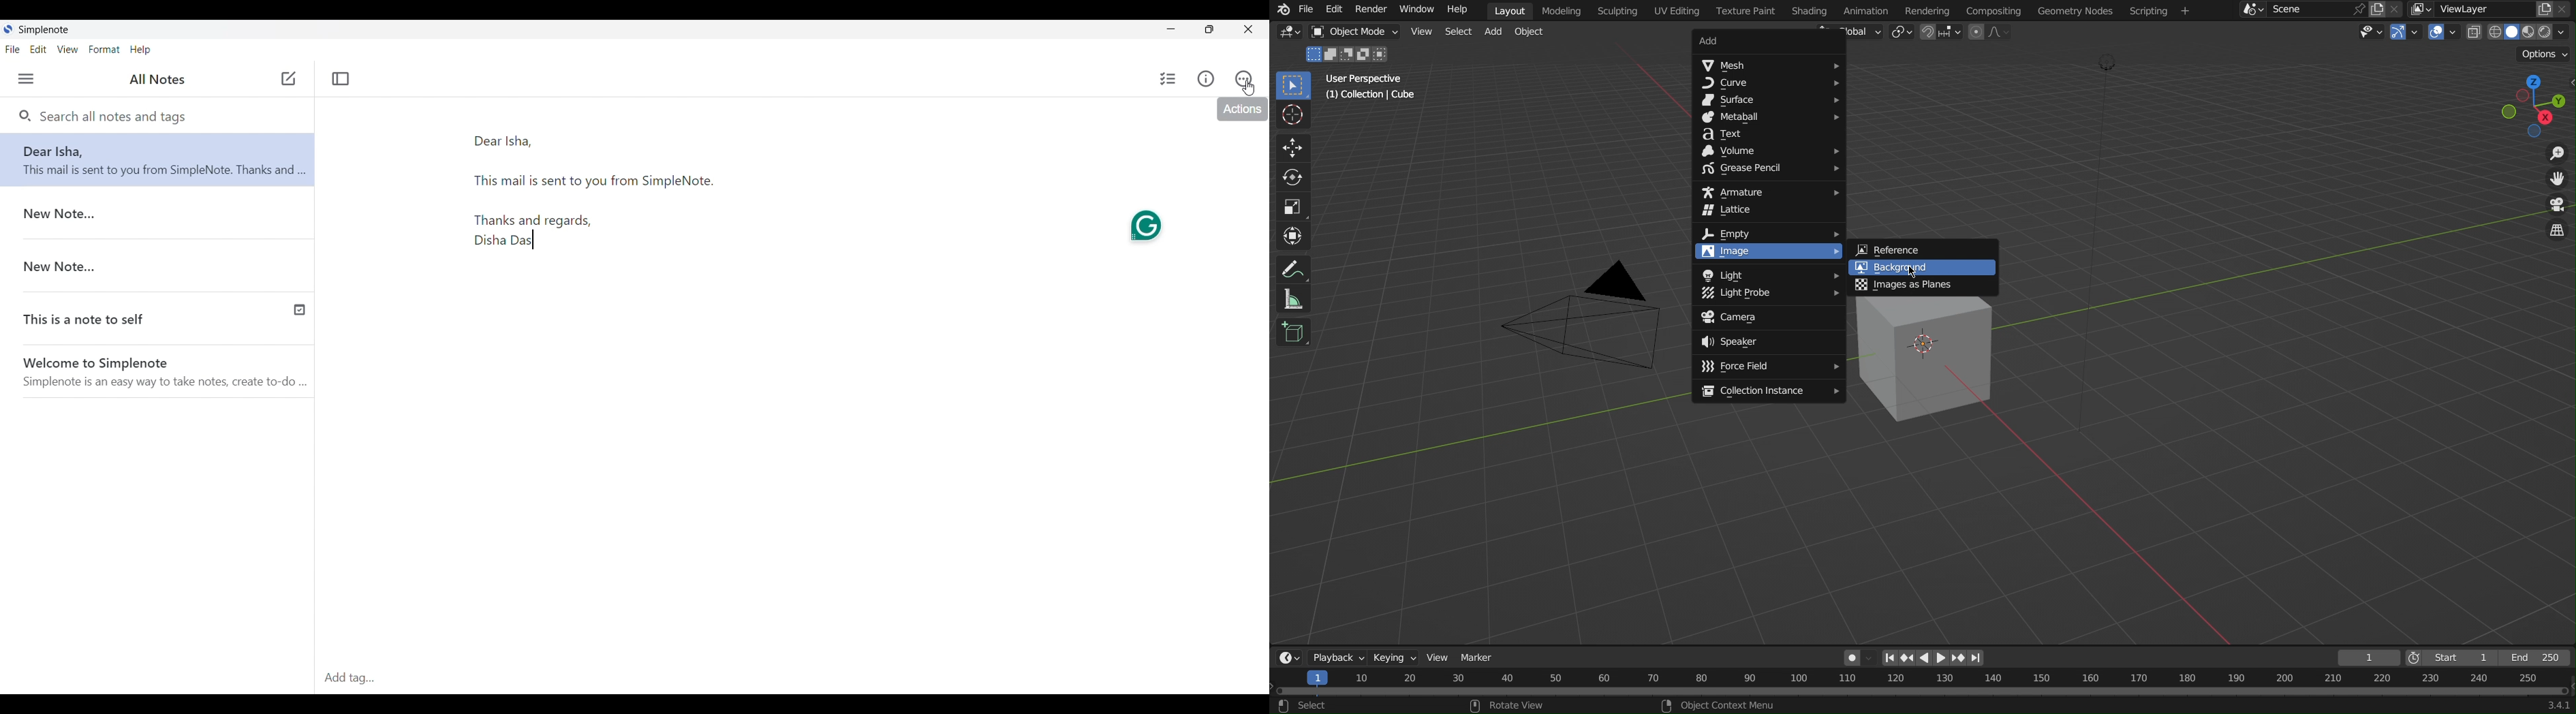 The width and height of the screenshot is (2576, 728). I want to click on Format, so click(104, 50).